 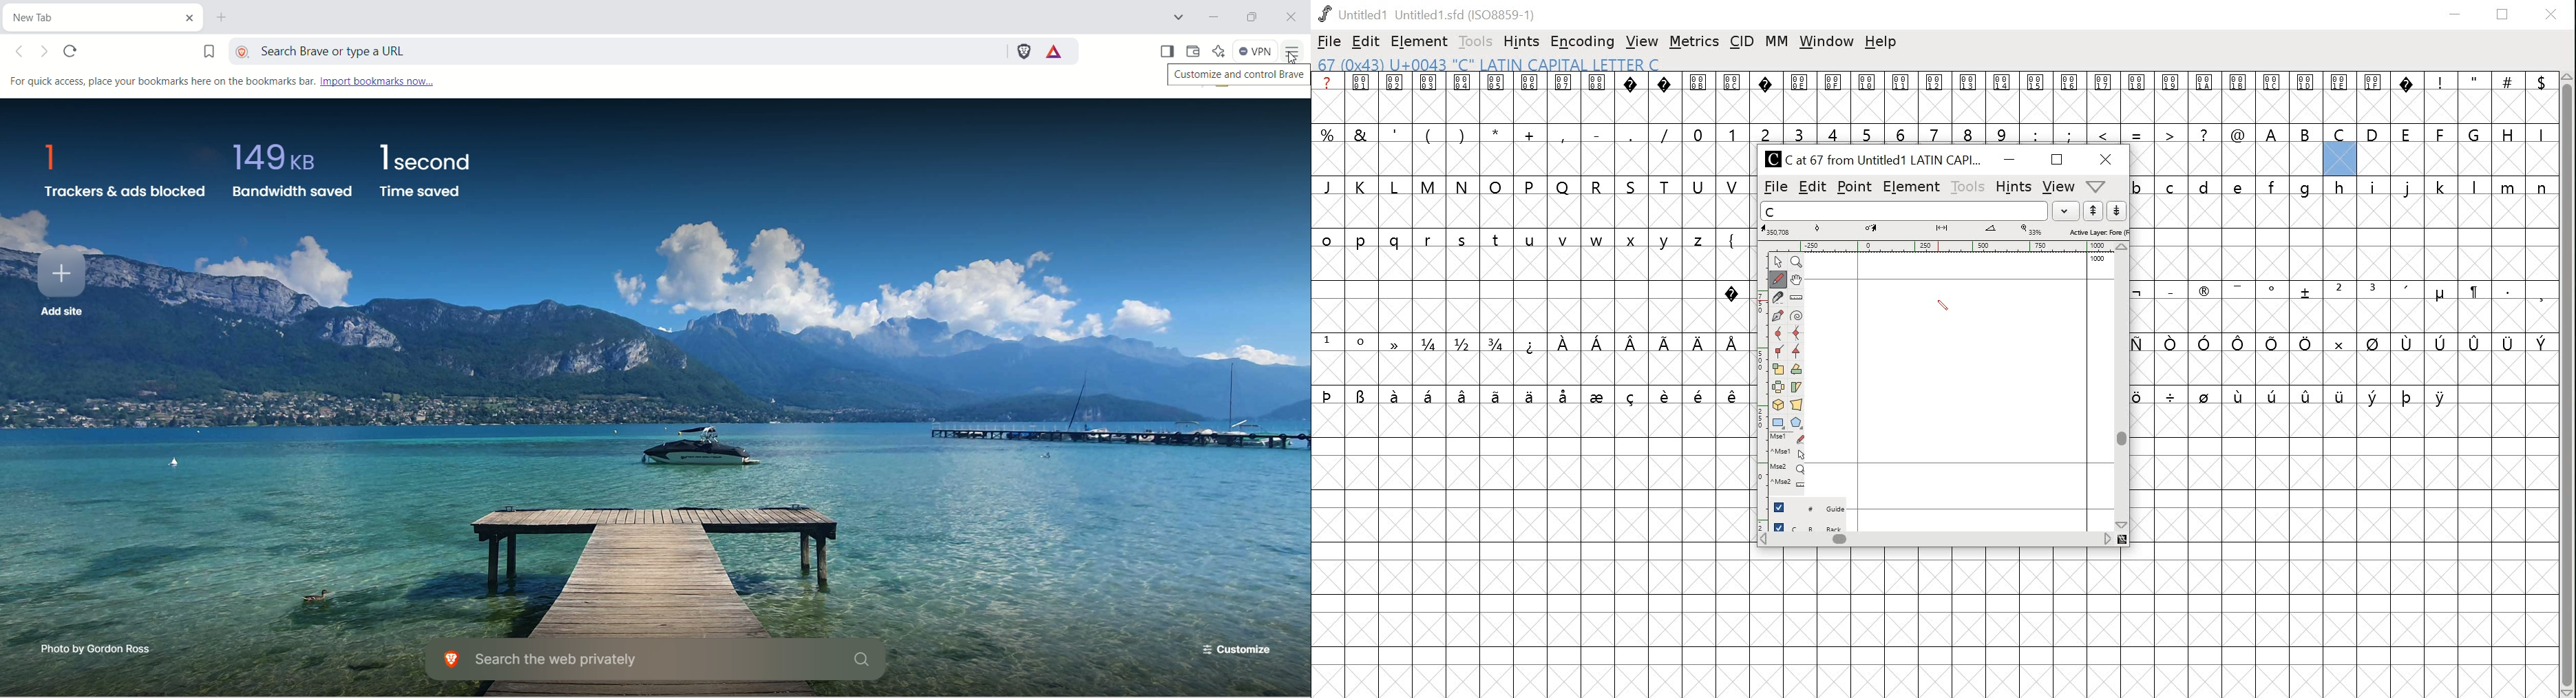 What do you see at coordinates (1881, 43) in the screenshot?
I see `help` at bounding box center [1881, 43].